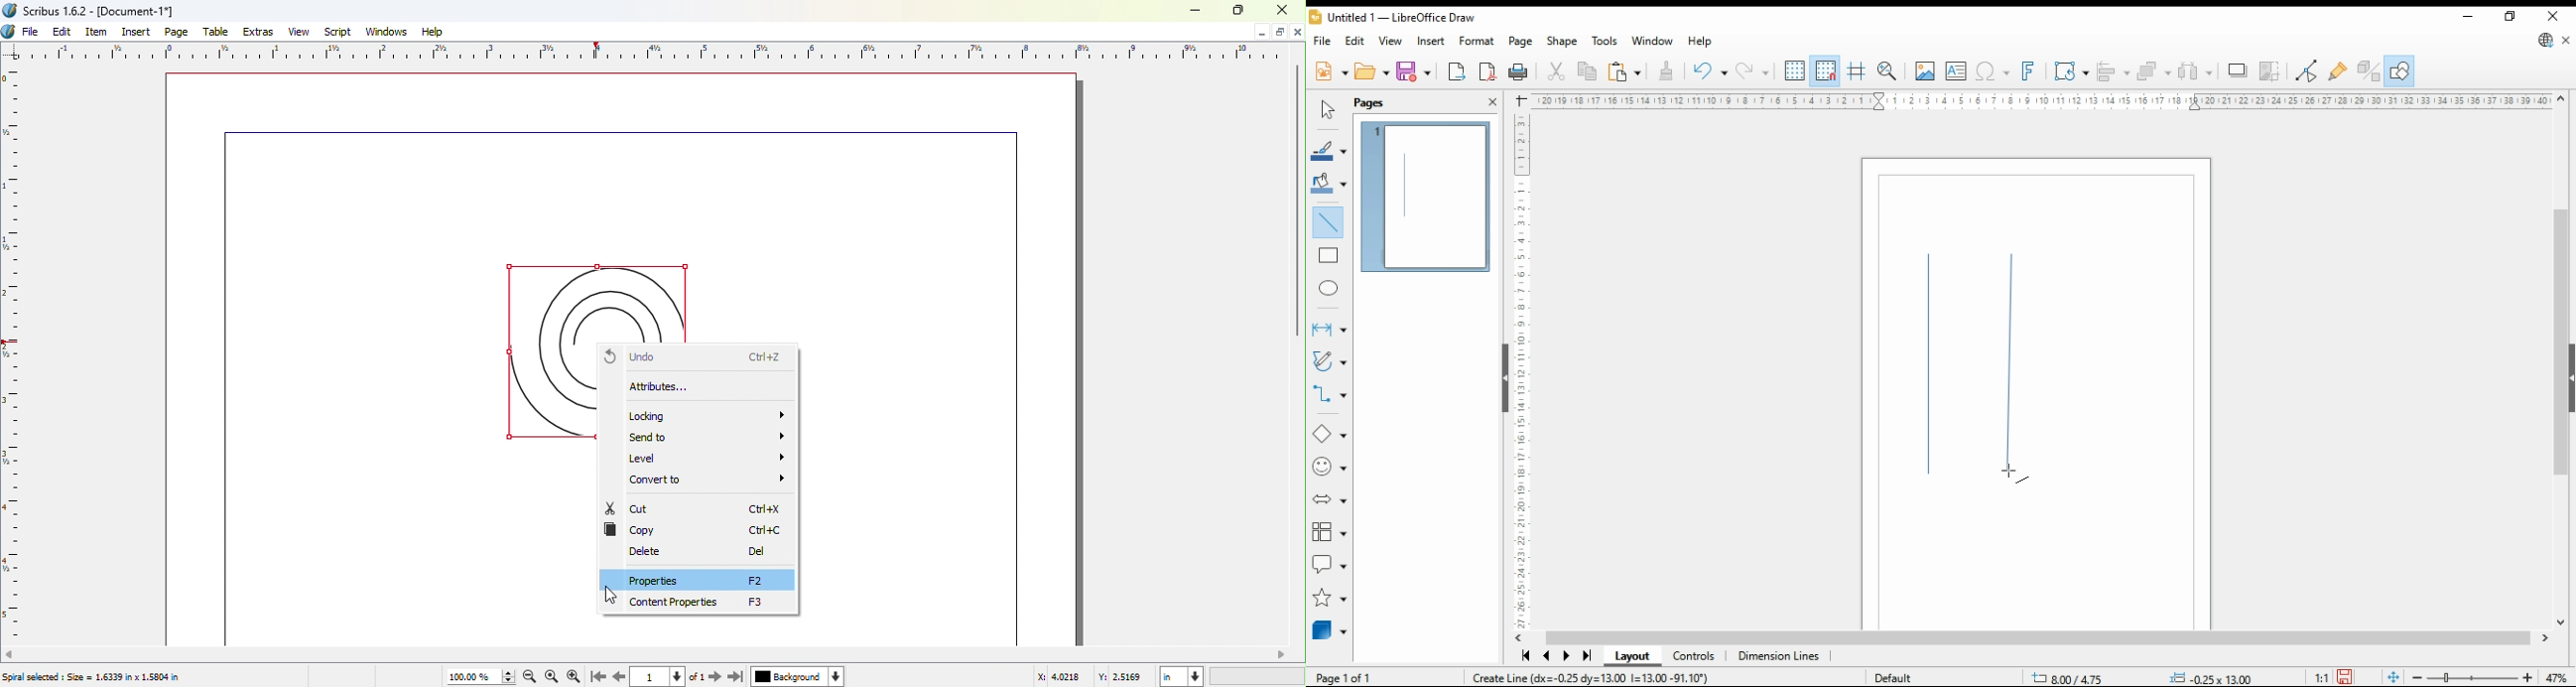 The width and height of the screenshot is (2576, 700). Describe the element at coordinates (553, 676) in the screenshot. I see `Zoom to 100%` at that location.